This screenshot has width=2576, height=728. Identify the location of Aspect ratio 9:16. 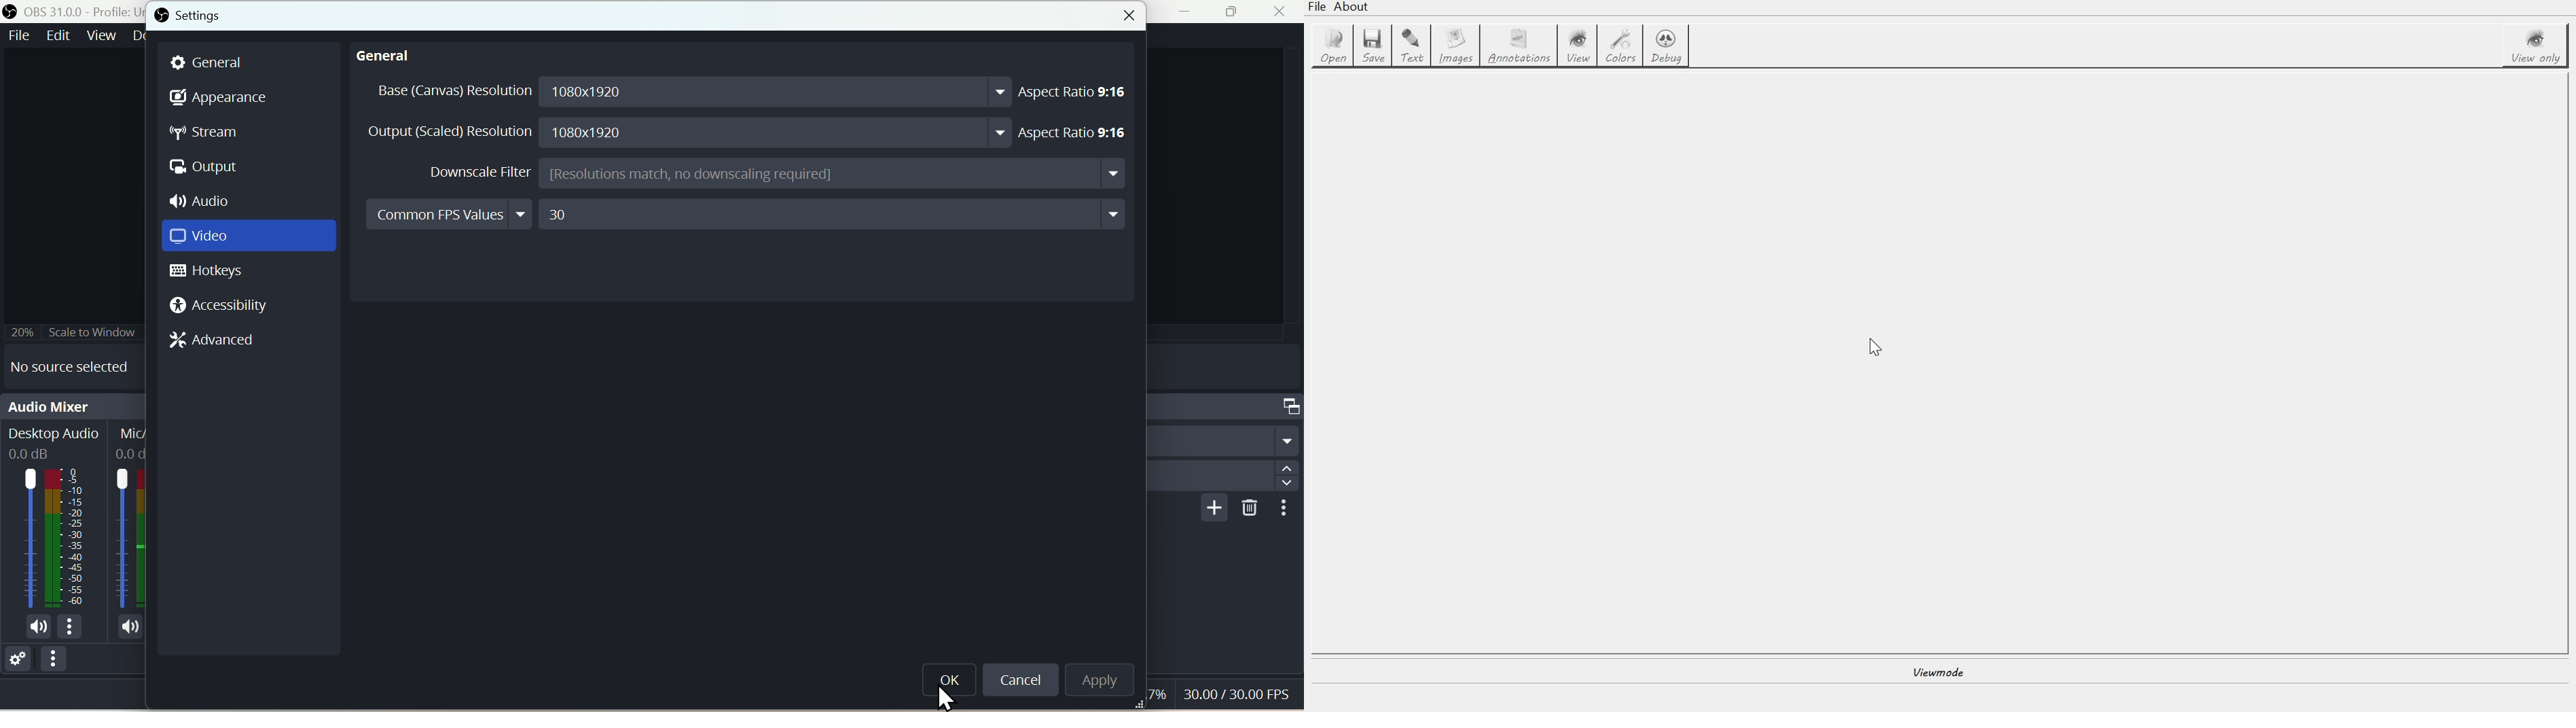
(1078, 92).